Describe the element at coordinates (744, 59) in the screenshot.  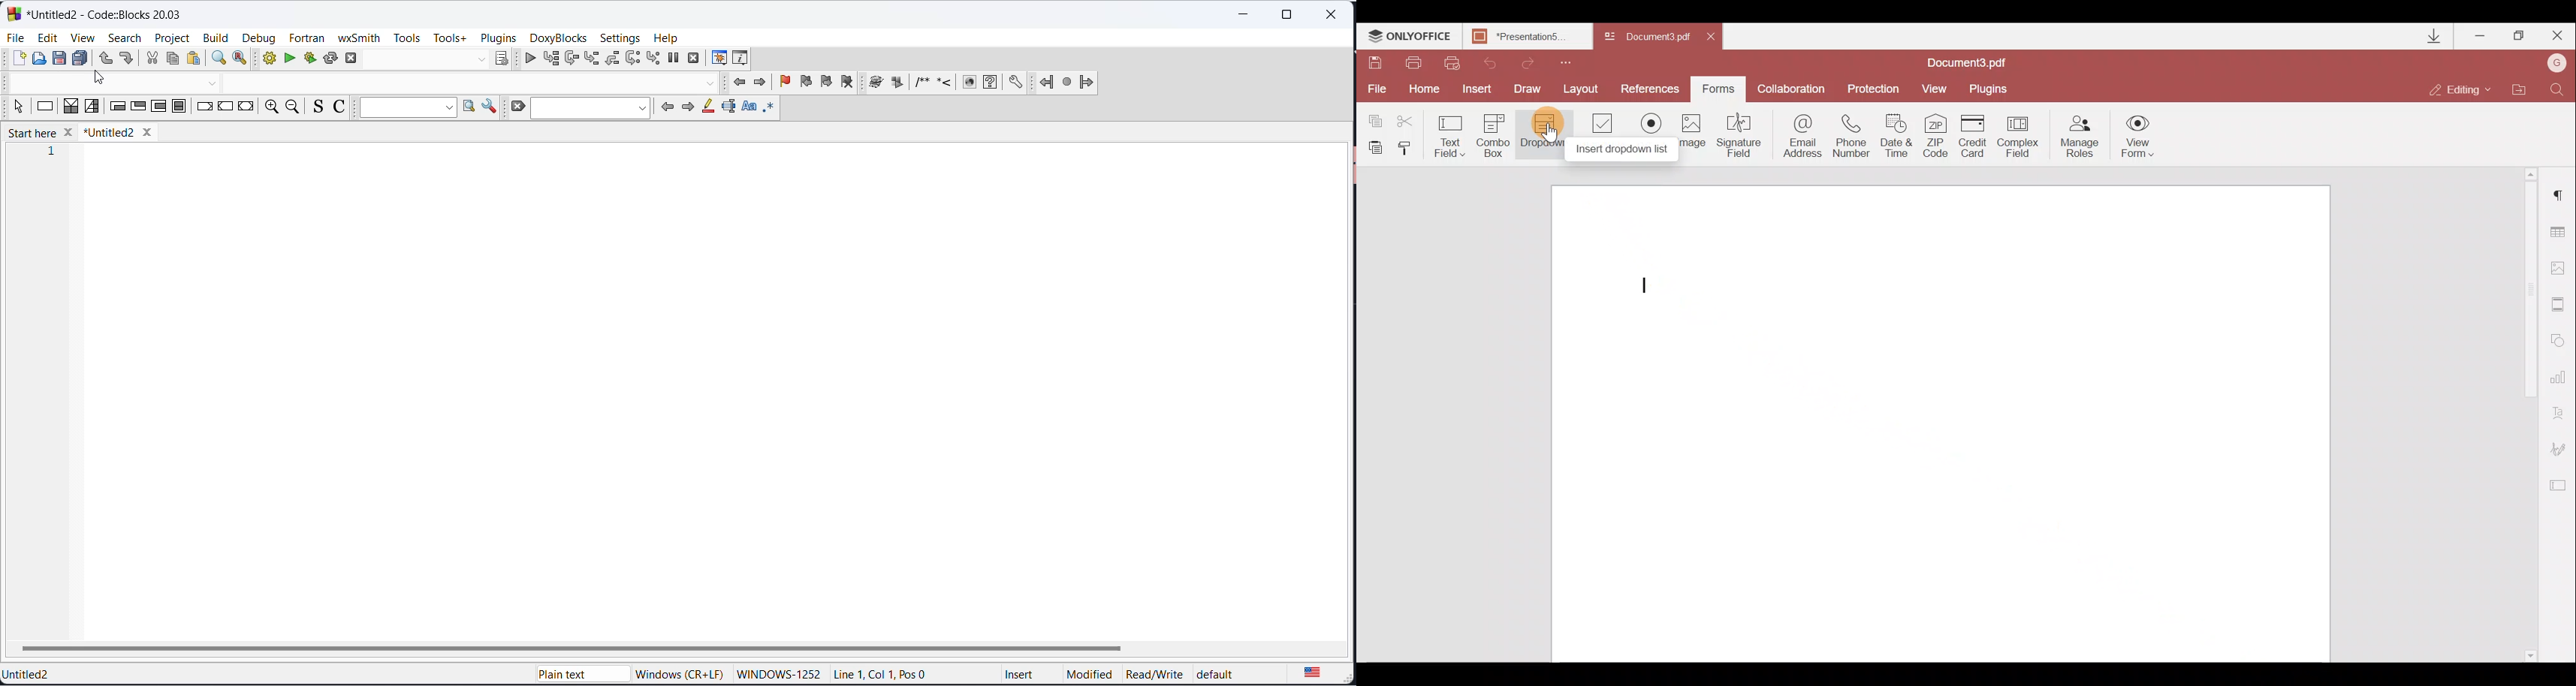
I see `Various info` at that location.